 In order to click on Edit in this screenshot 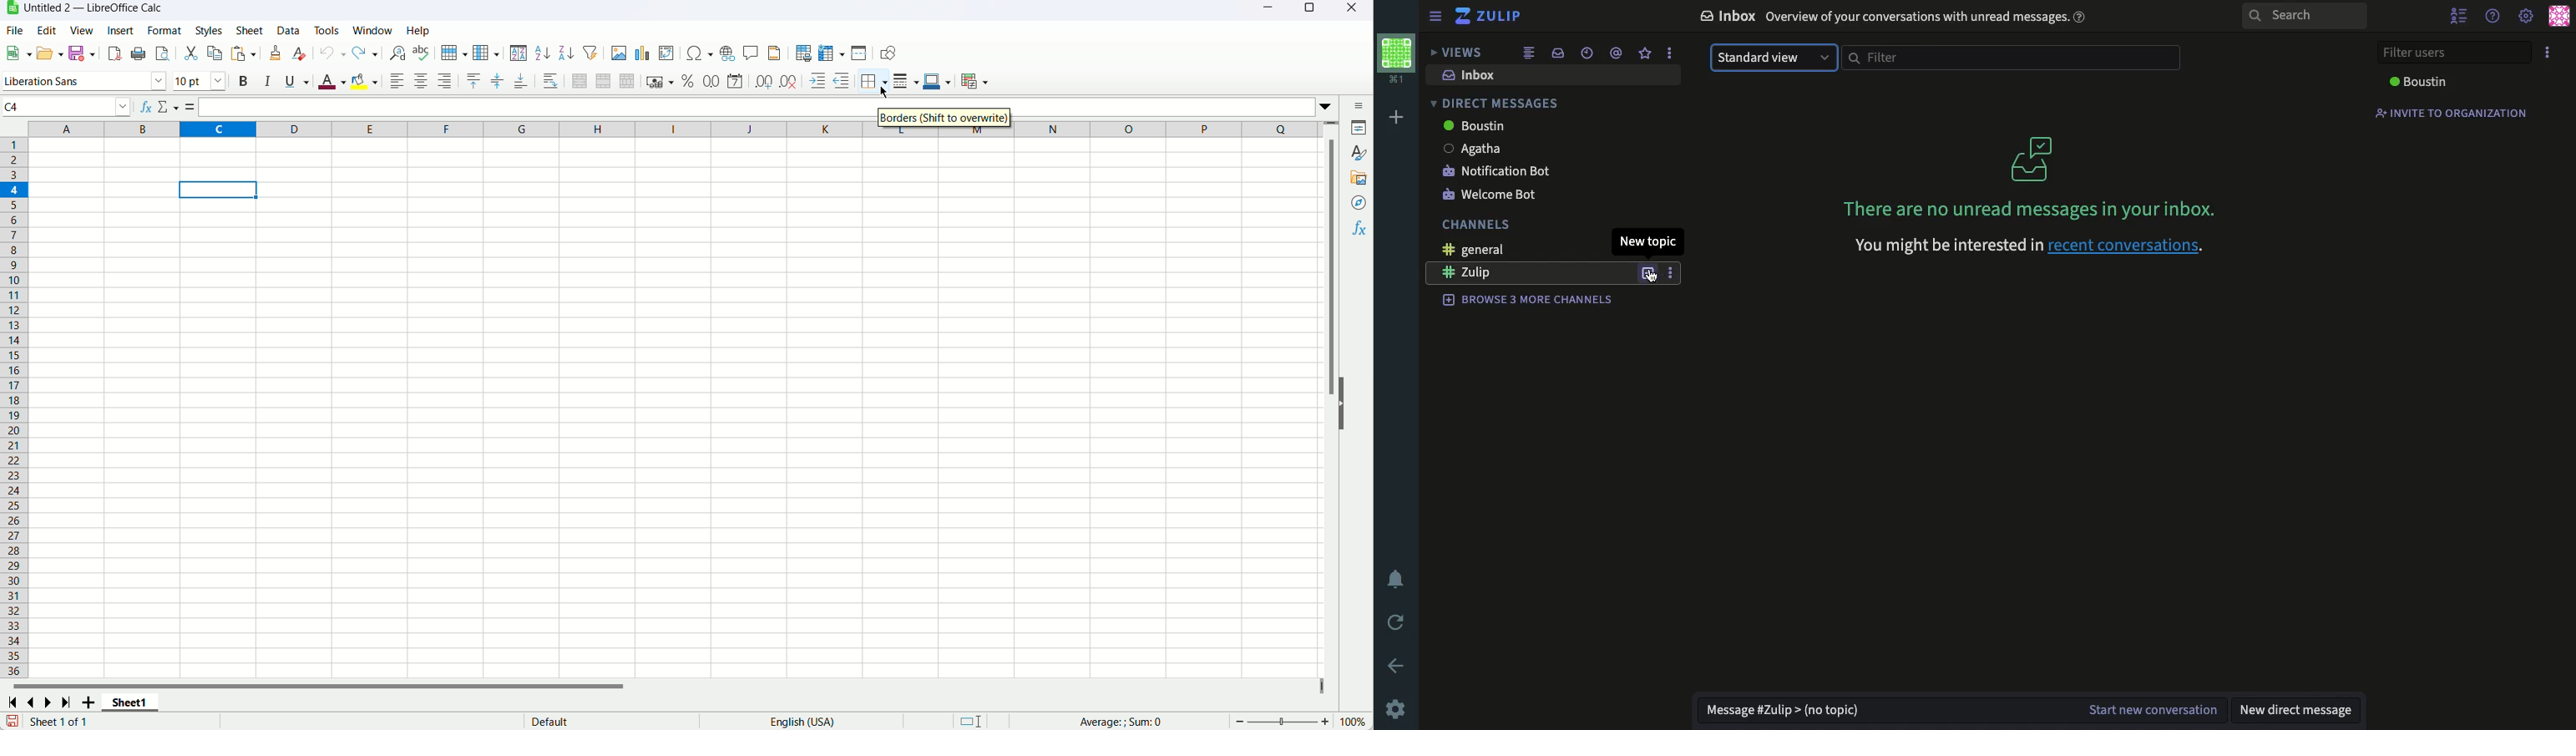, I will do `click(46, 29)`.